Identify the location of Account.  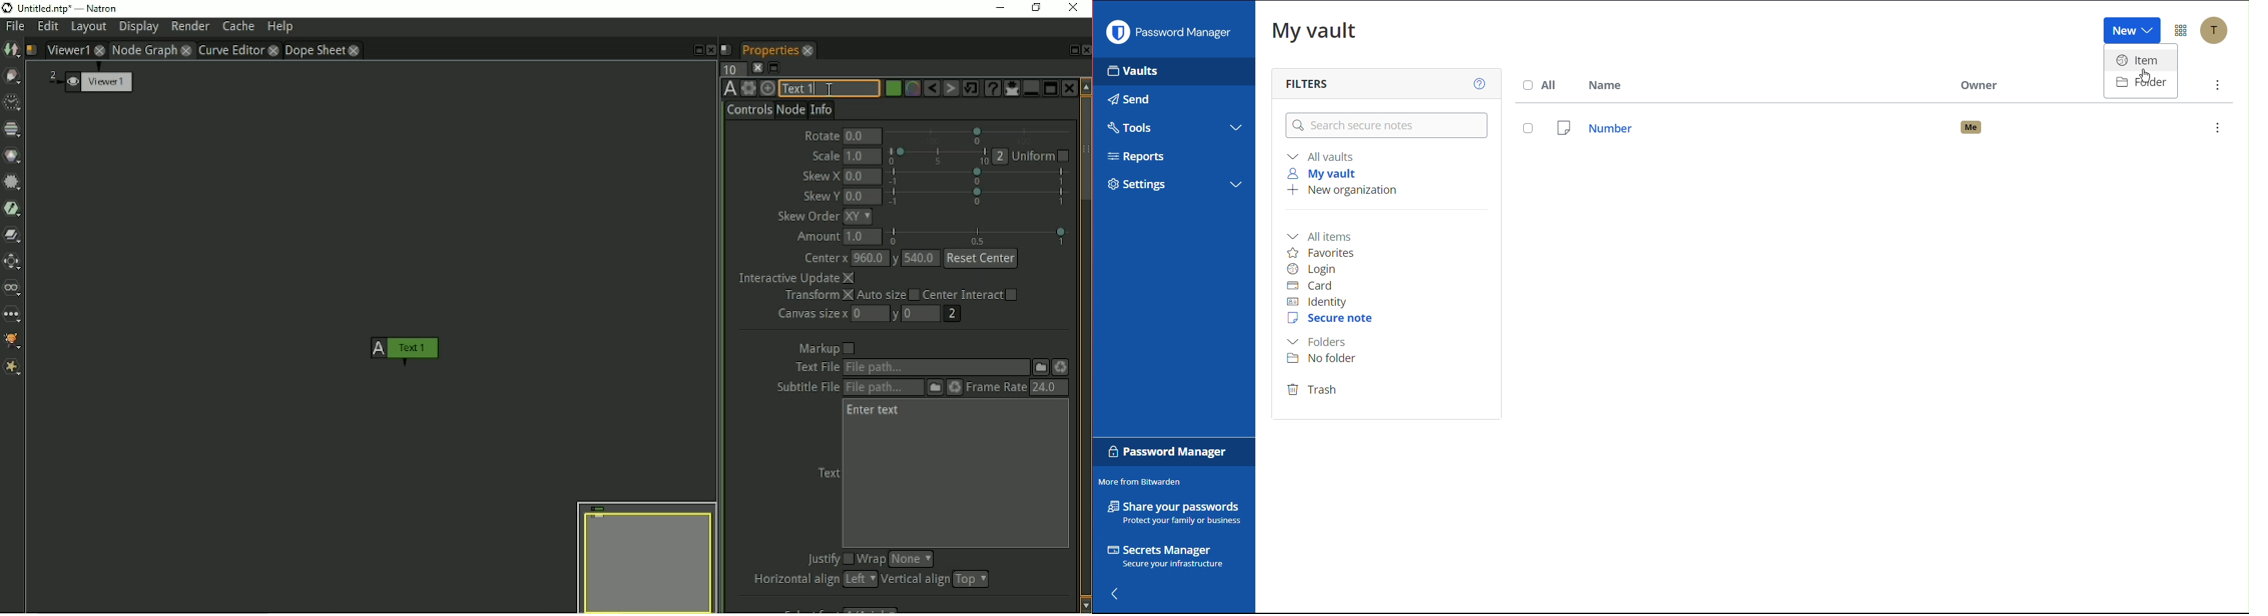
(2218, 32).